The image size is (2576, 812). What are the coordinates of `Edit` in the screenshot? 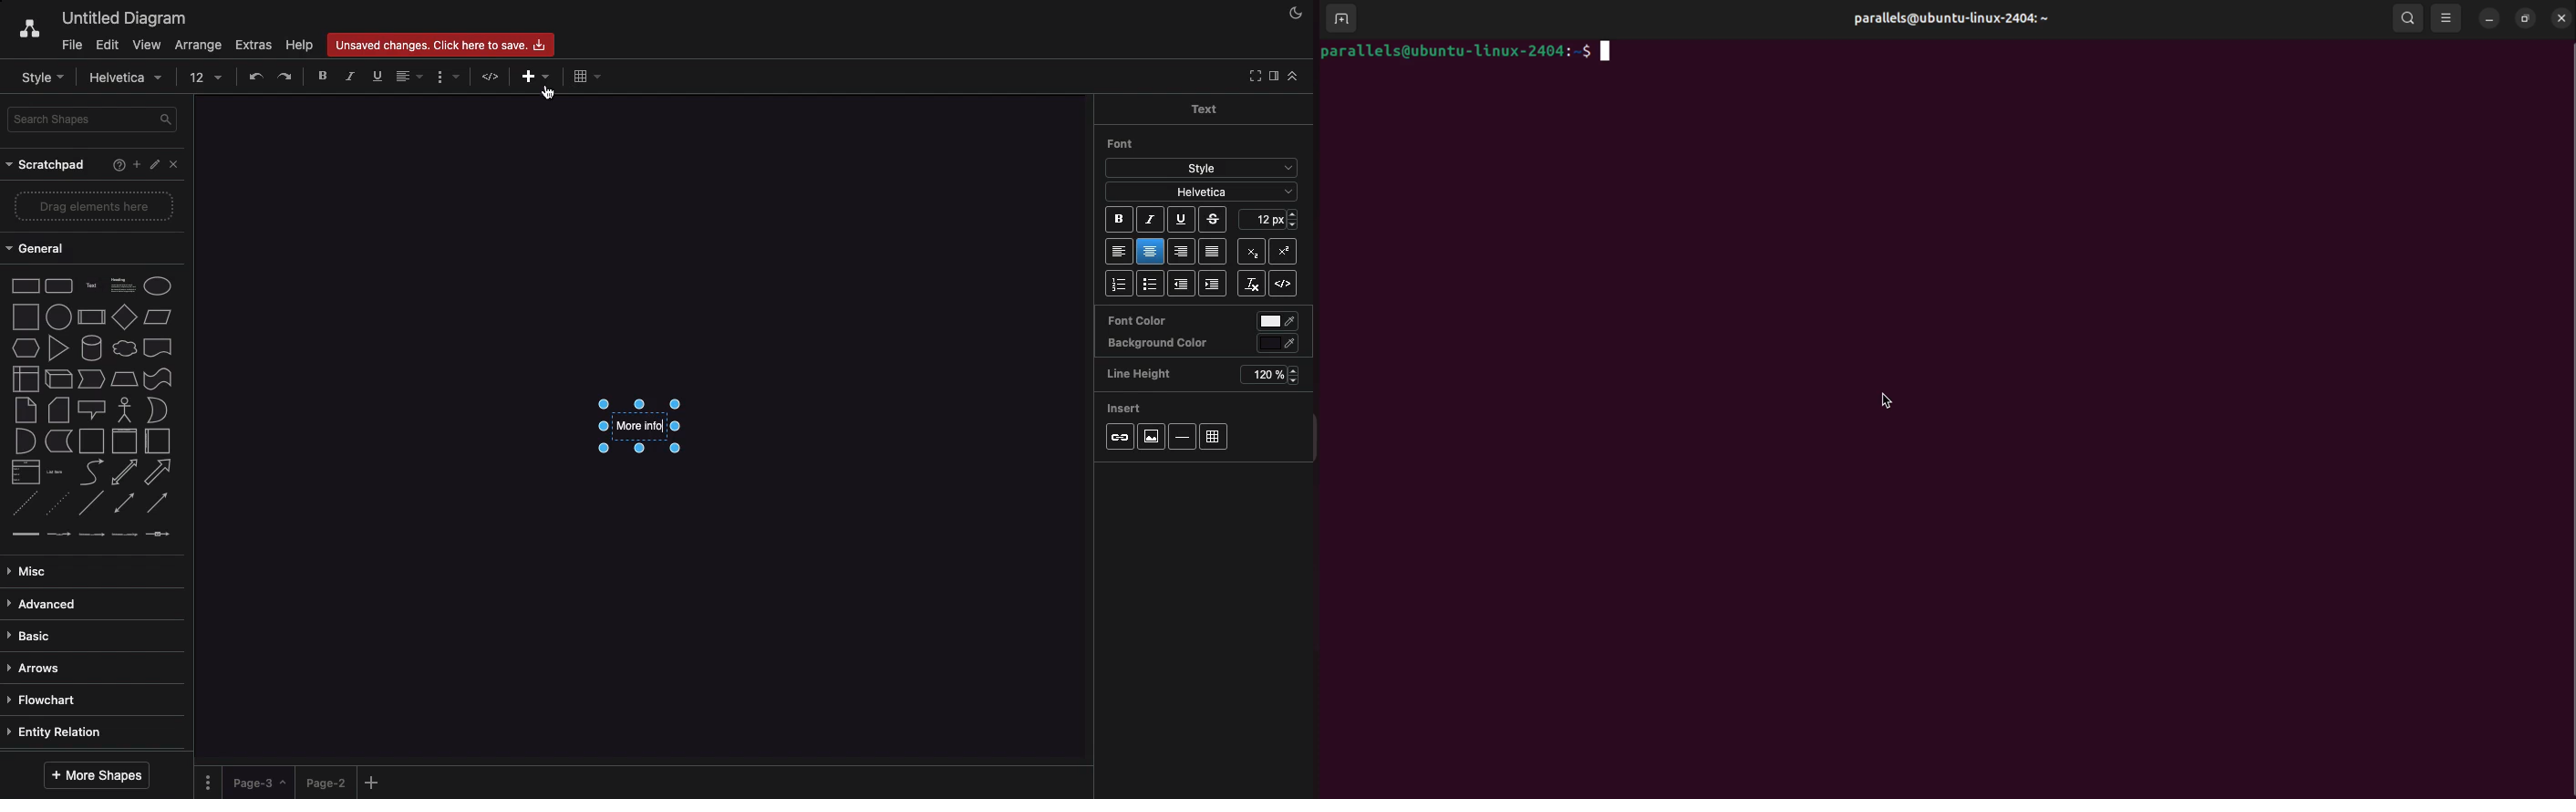 It's located at (156, 165).